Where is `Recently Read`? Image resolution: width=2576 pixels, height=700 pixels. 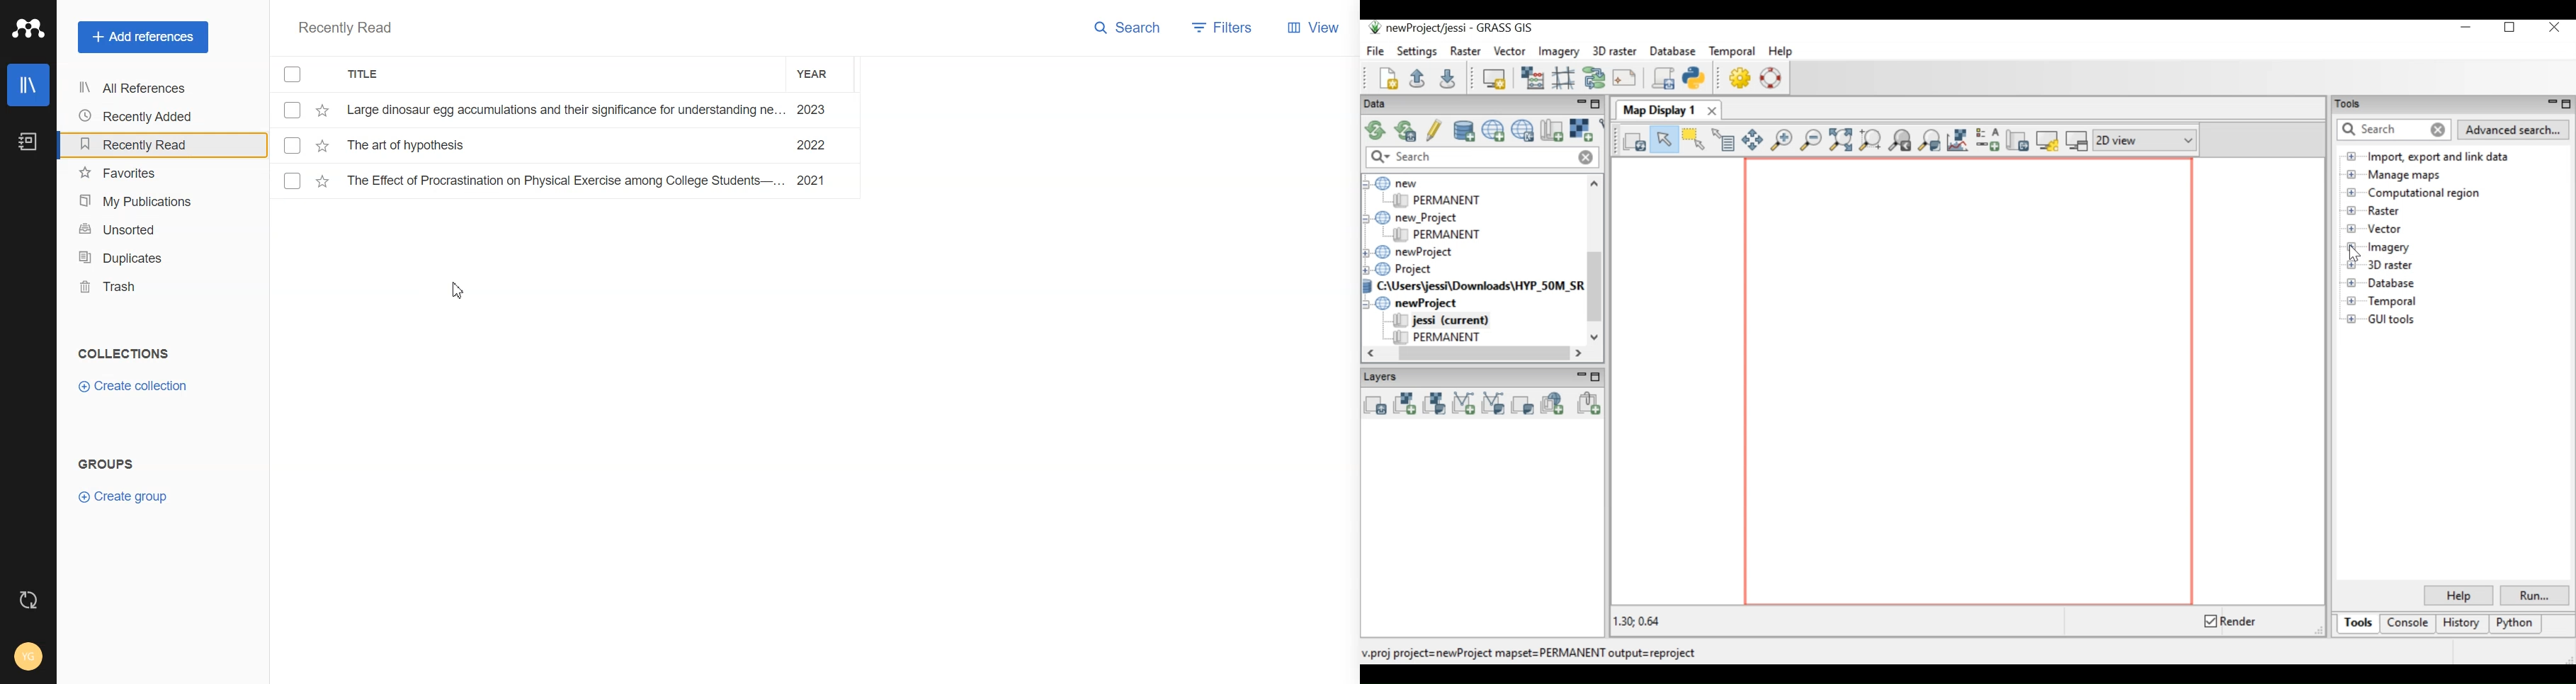 Recently Read is located at coordinates (145, 144).